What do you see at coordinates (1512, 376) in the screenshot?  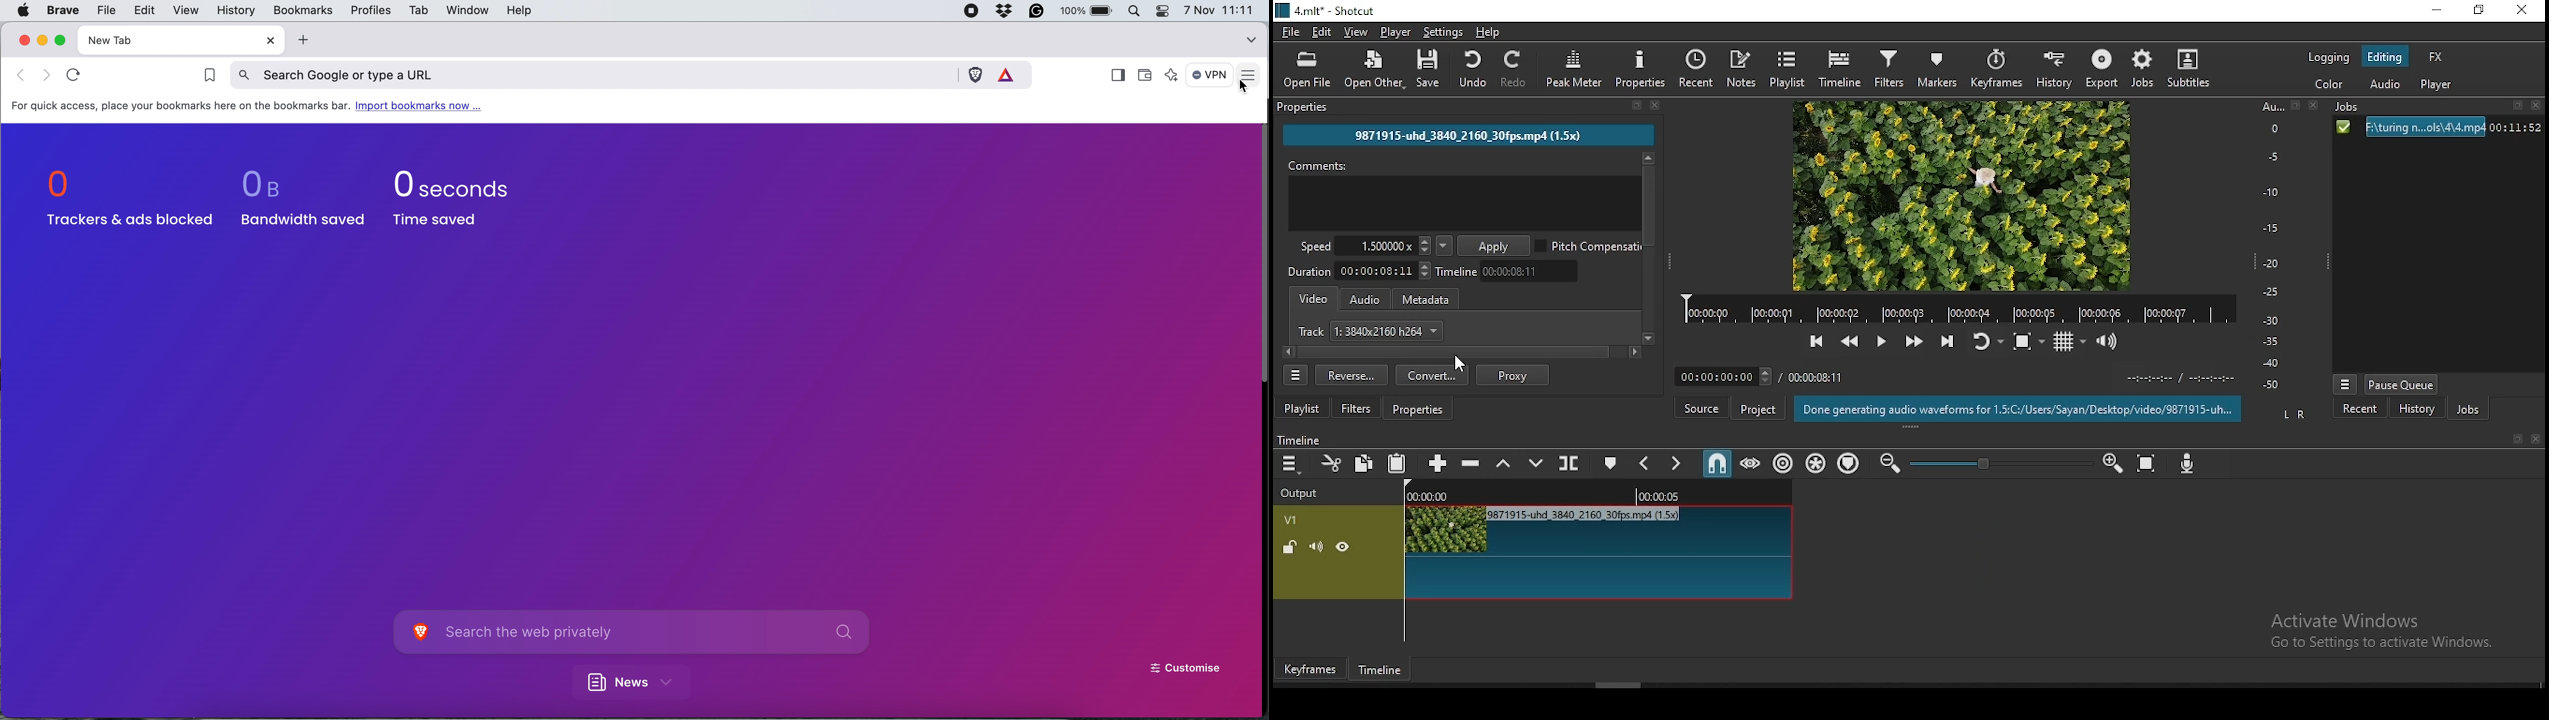 I see `proxy` at bounding box center [1512, 376].